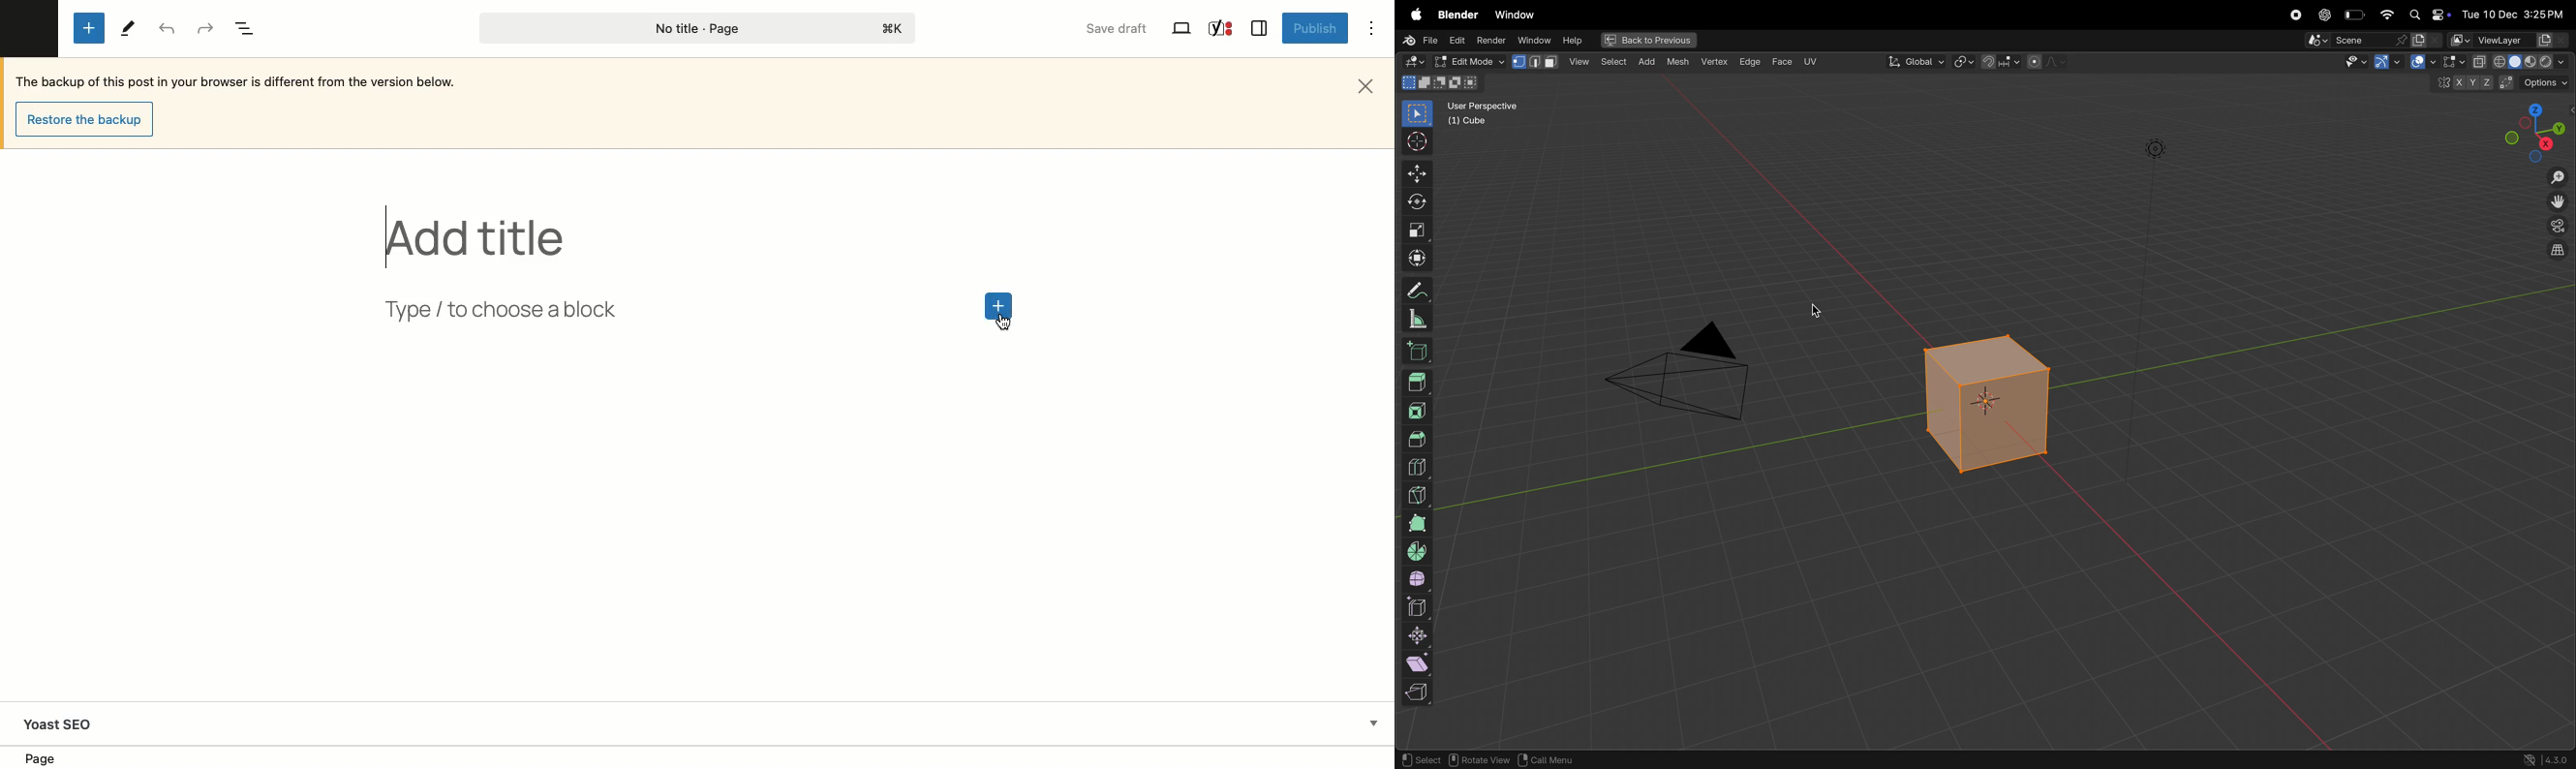  What do you see at coordinates (2509, 39) in the screenshot?
I see `View layer` at bounding box center [2509, 39].